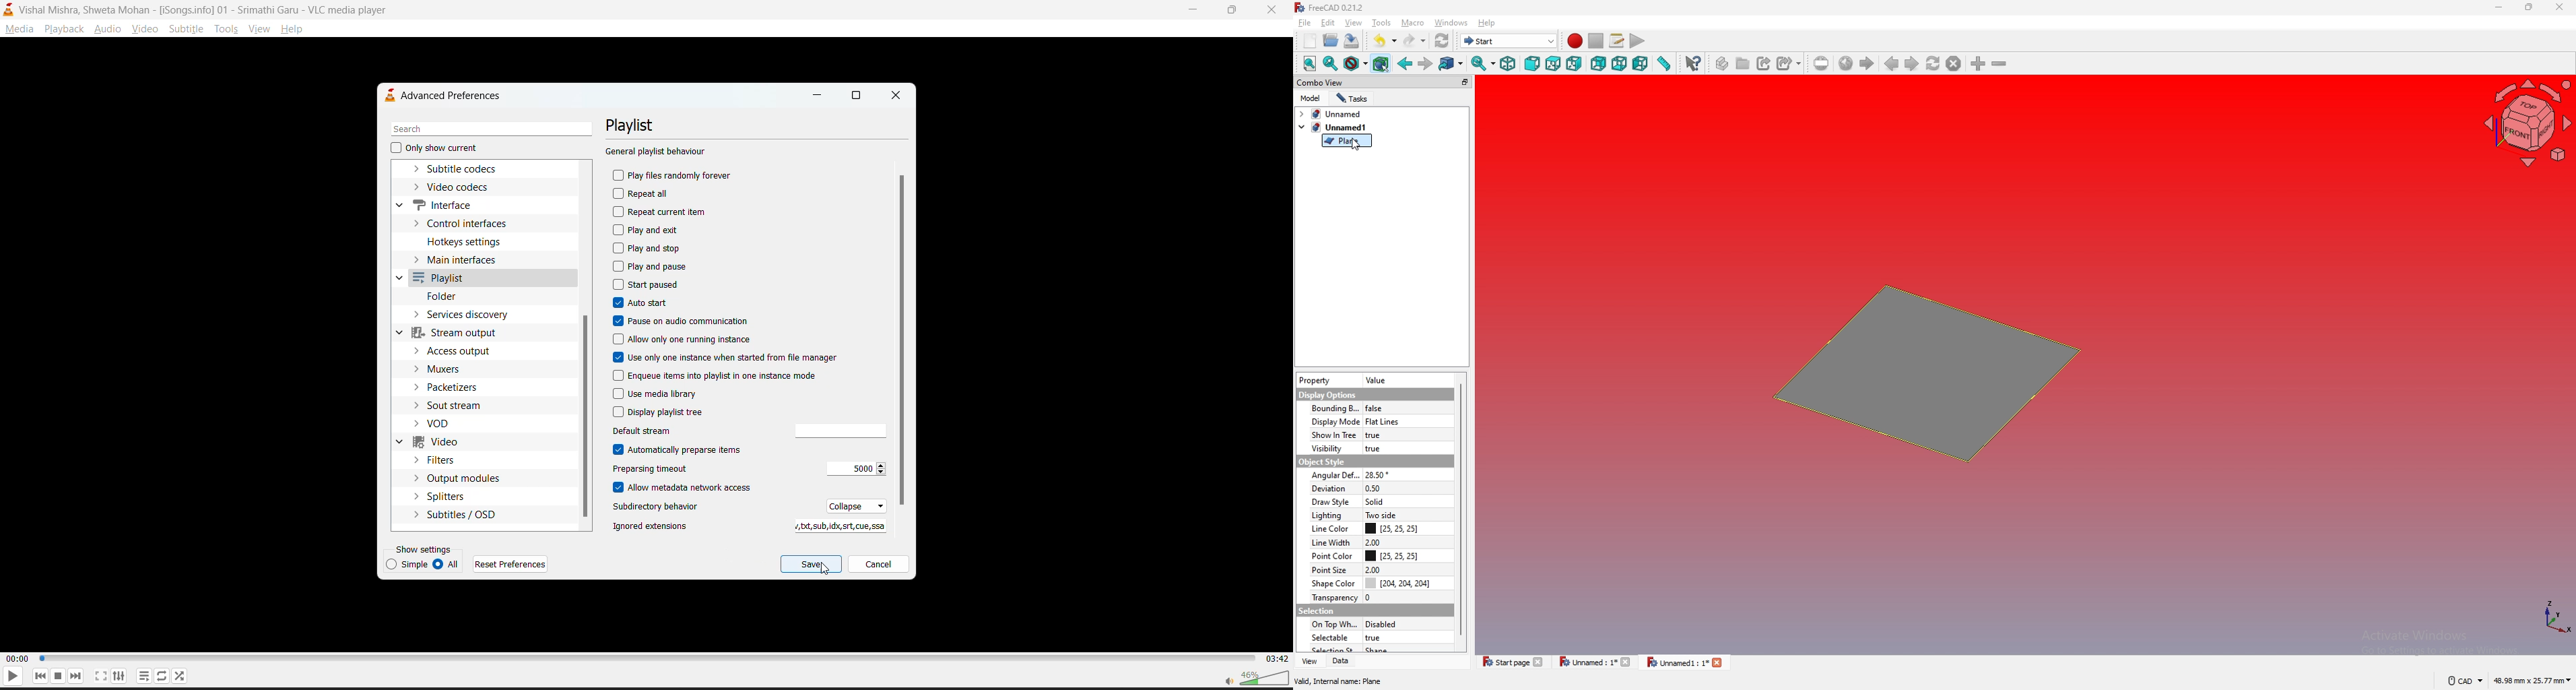 This screenshot has height=700, width=2576. Describe the element at coordinates (1451, 22) in the screenshot. I see `windows` at that location.